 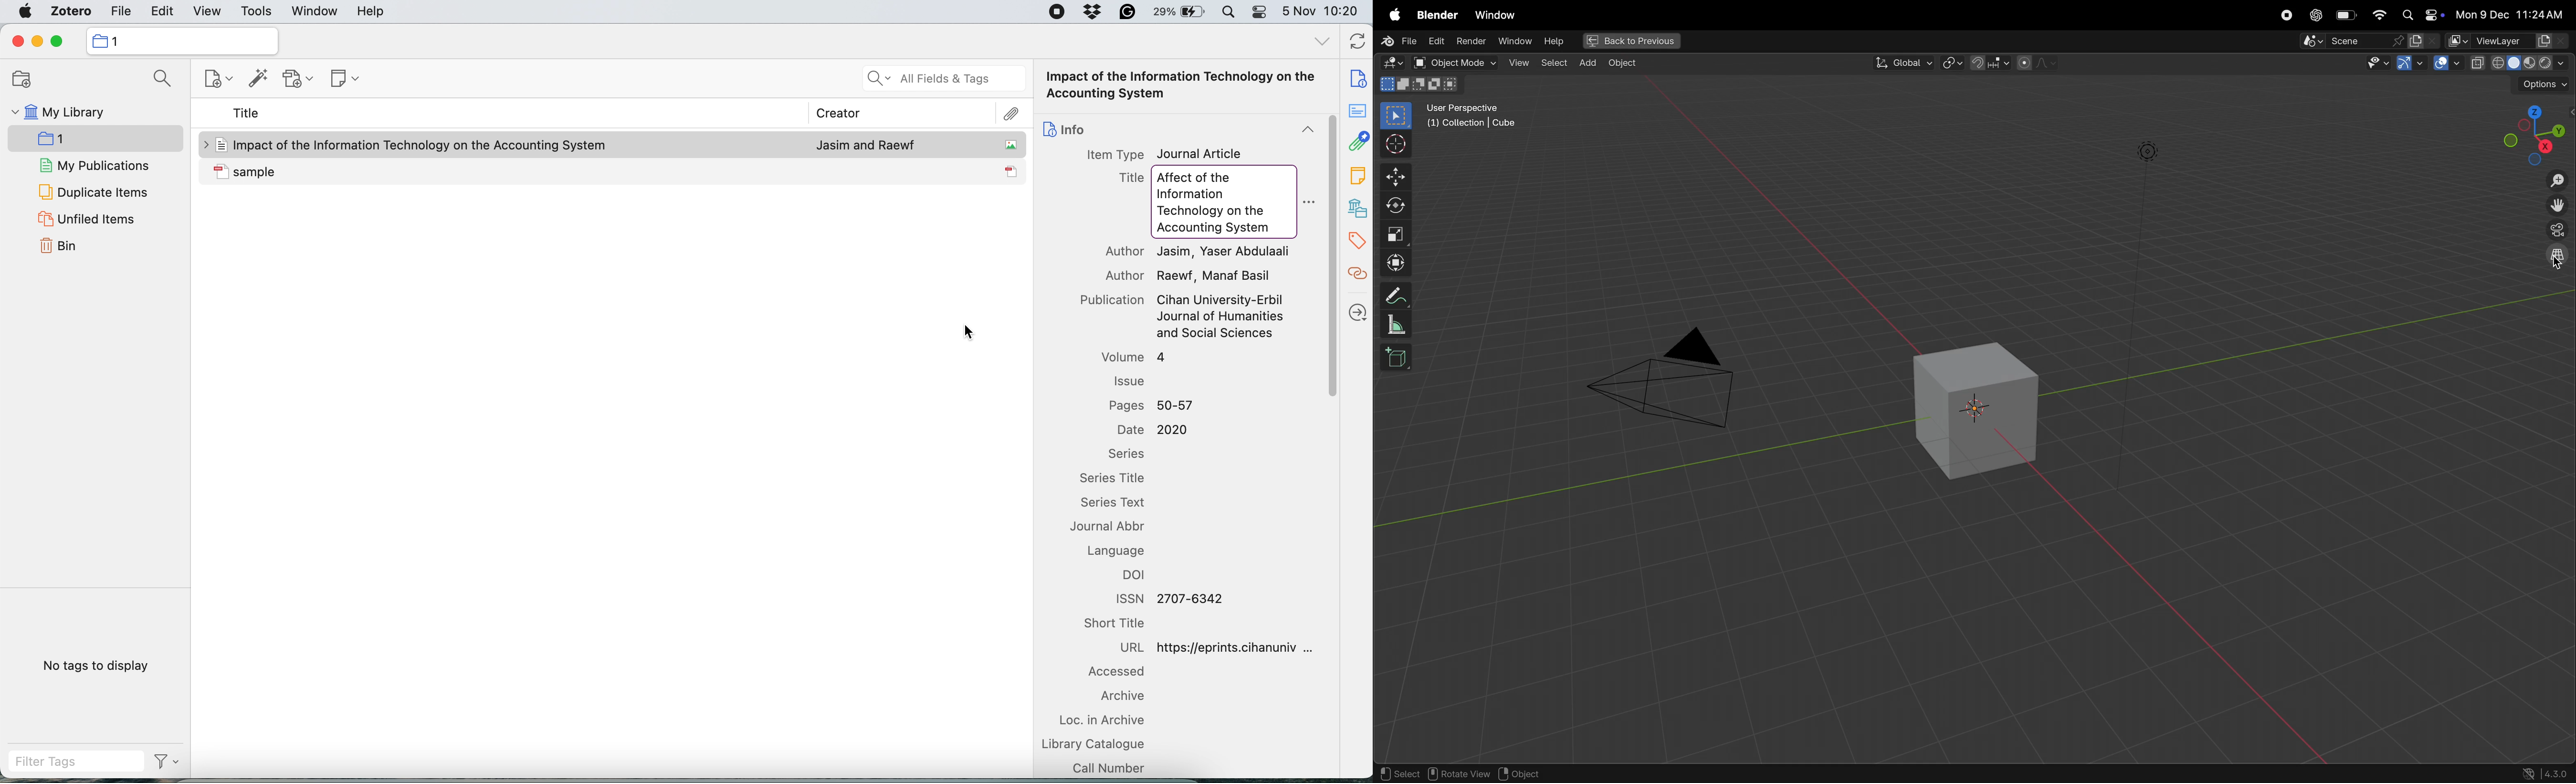 What do you see at coordinates (2422, 15) in the screenshot?
I see `apple widgets` at bounding box center [2422, 15].